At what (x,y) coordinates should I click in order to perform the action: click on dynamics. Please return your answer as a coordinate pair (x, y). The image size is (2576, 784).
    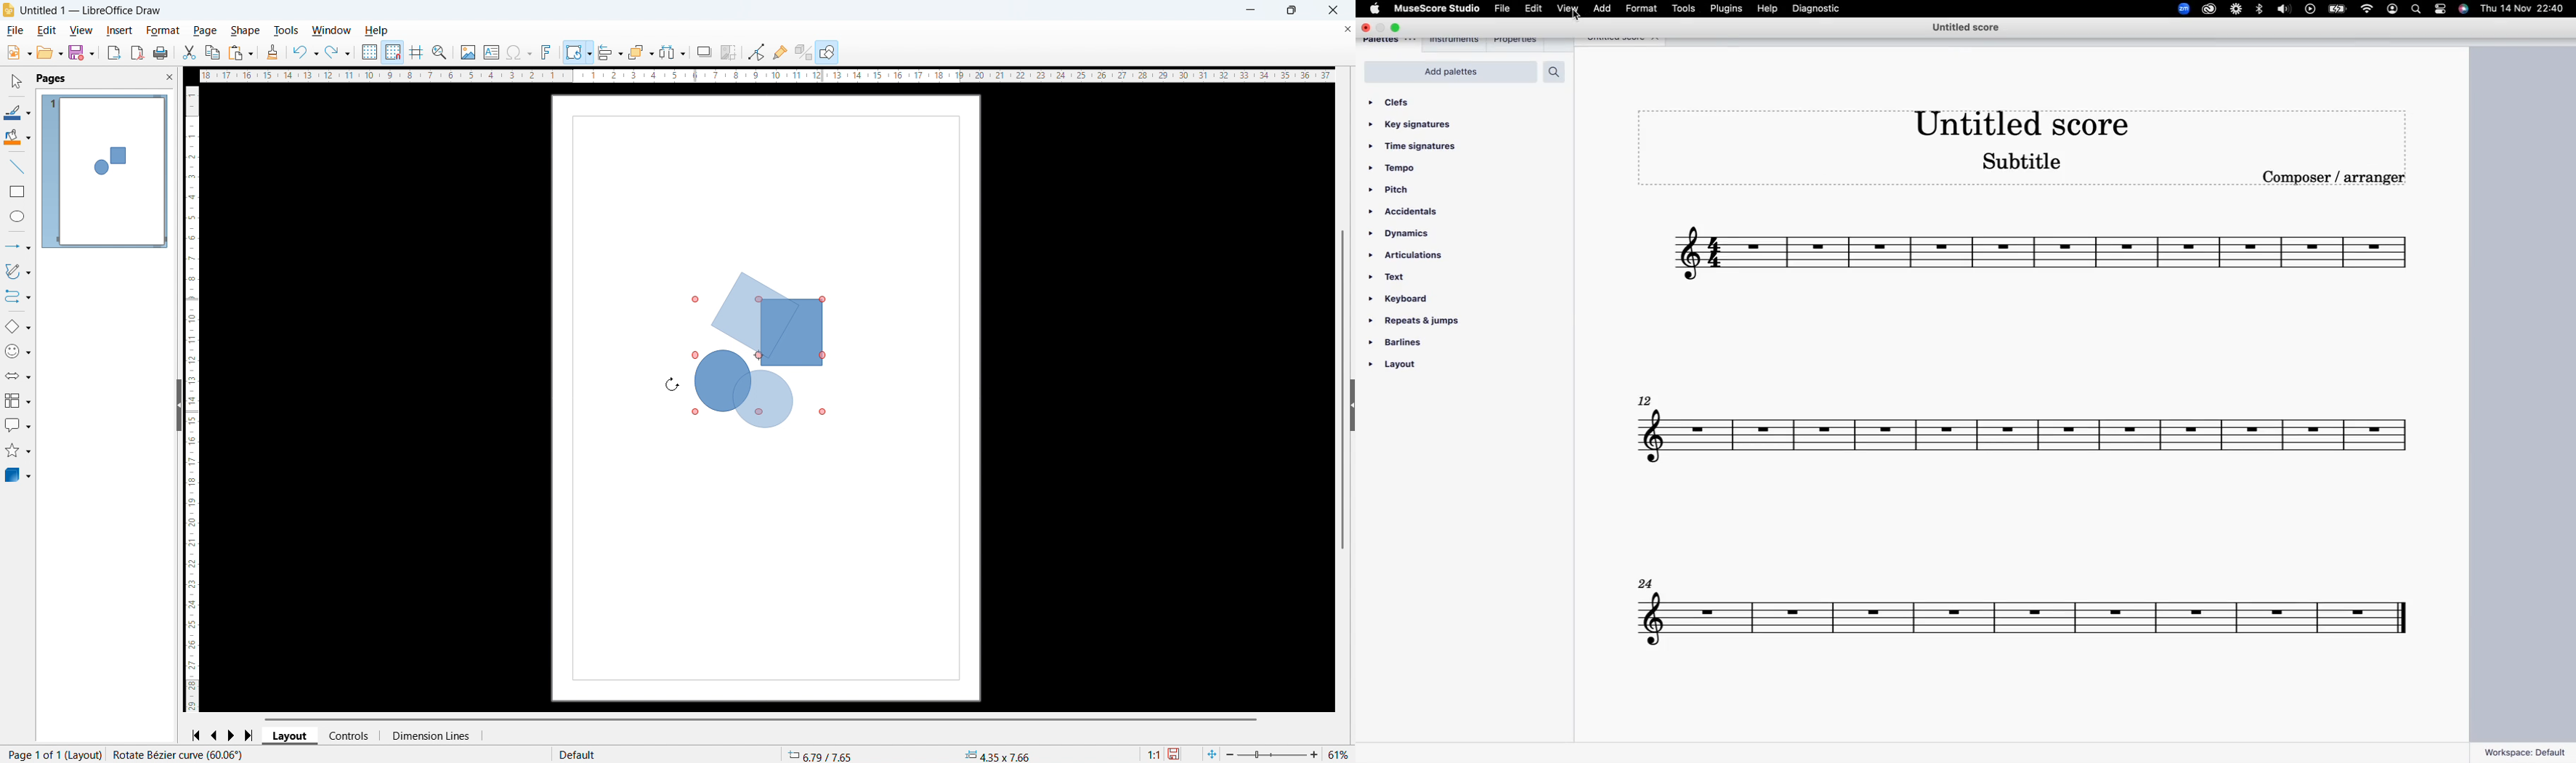
    Looking at the image, I should click on (1415, 233).